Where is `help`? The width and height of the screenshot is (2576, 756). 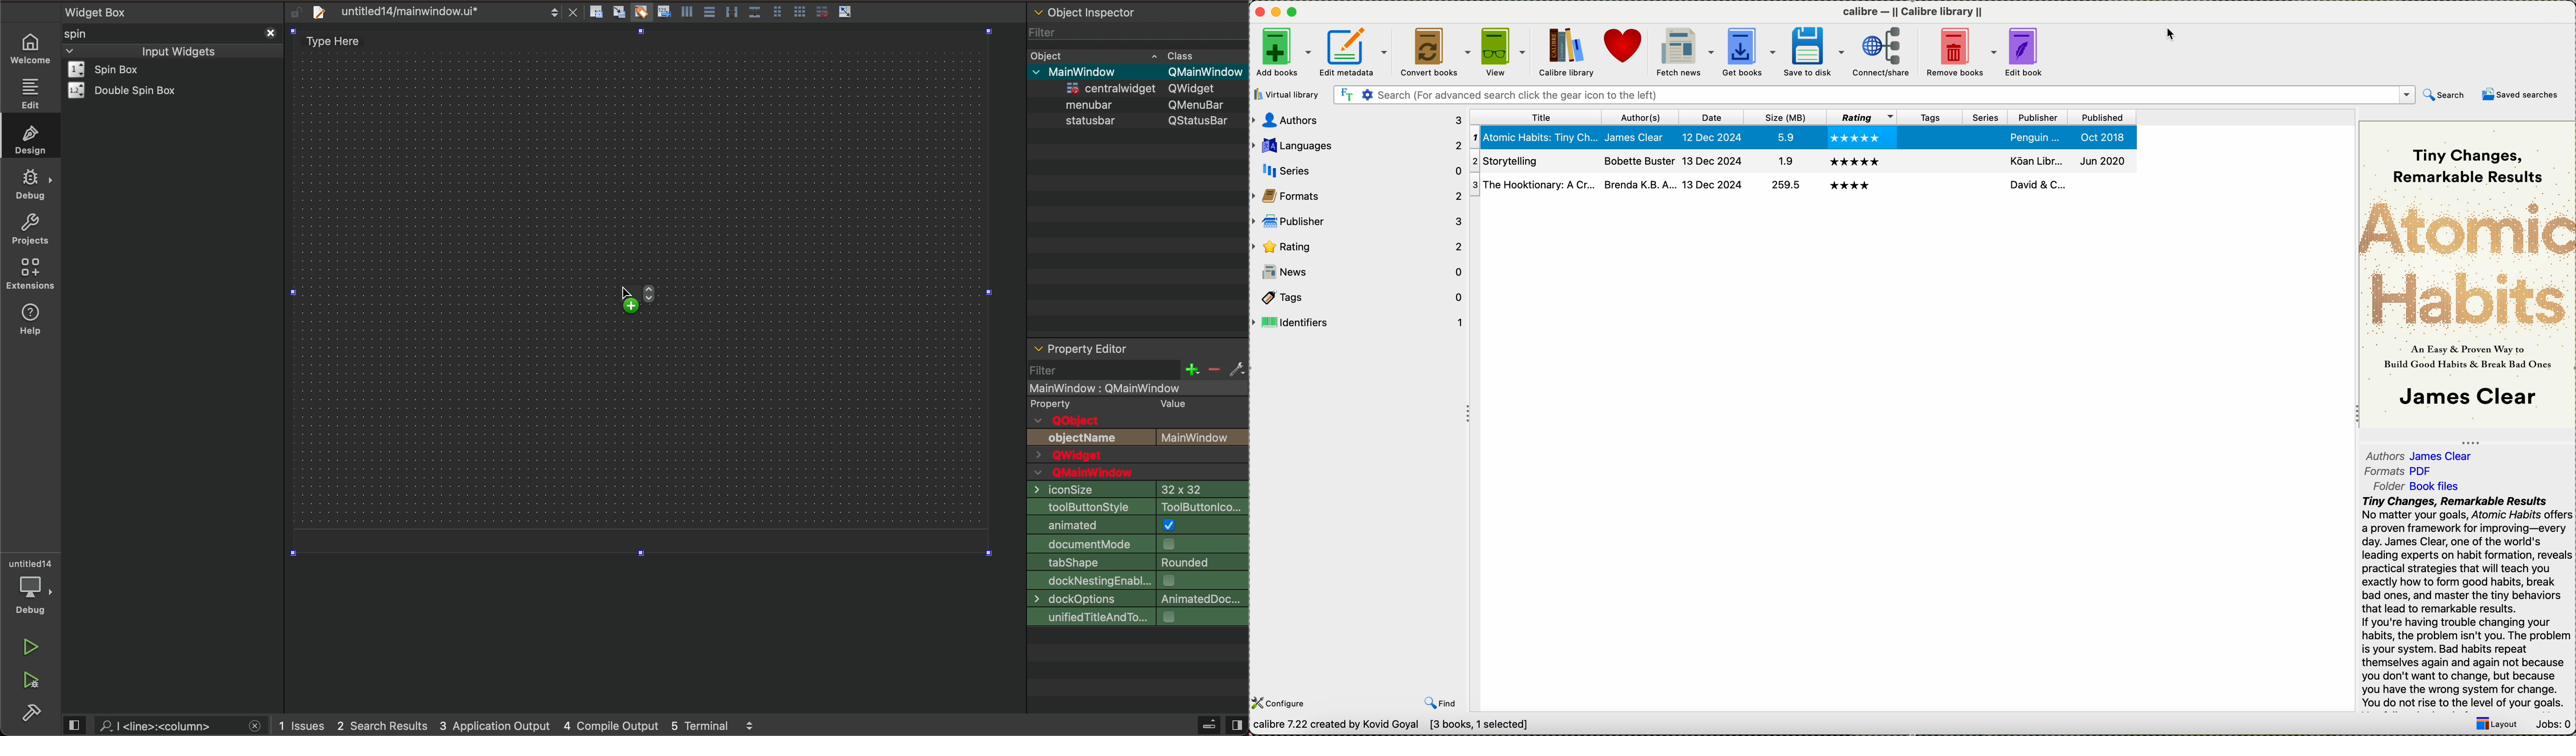 help is located at coordinates (35, 325).